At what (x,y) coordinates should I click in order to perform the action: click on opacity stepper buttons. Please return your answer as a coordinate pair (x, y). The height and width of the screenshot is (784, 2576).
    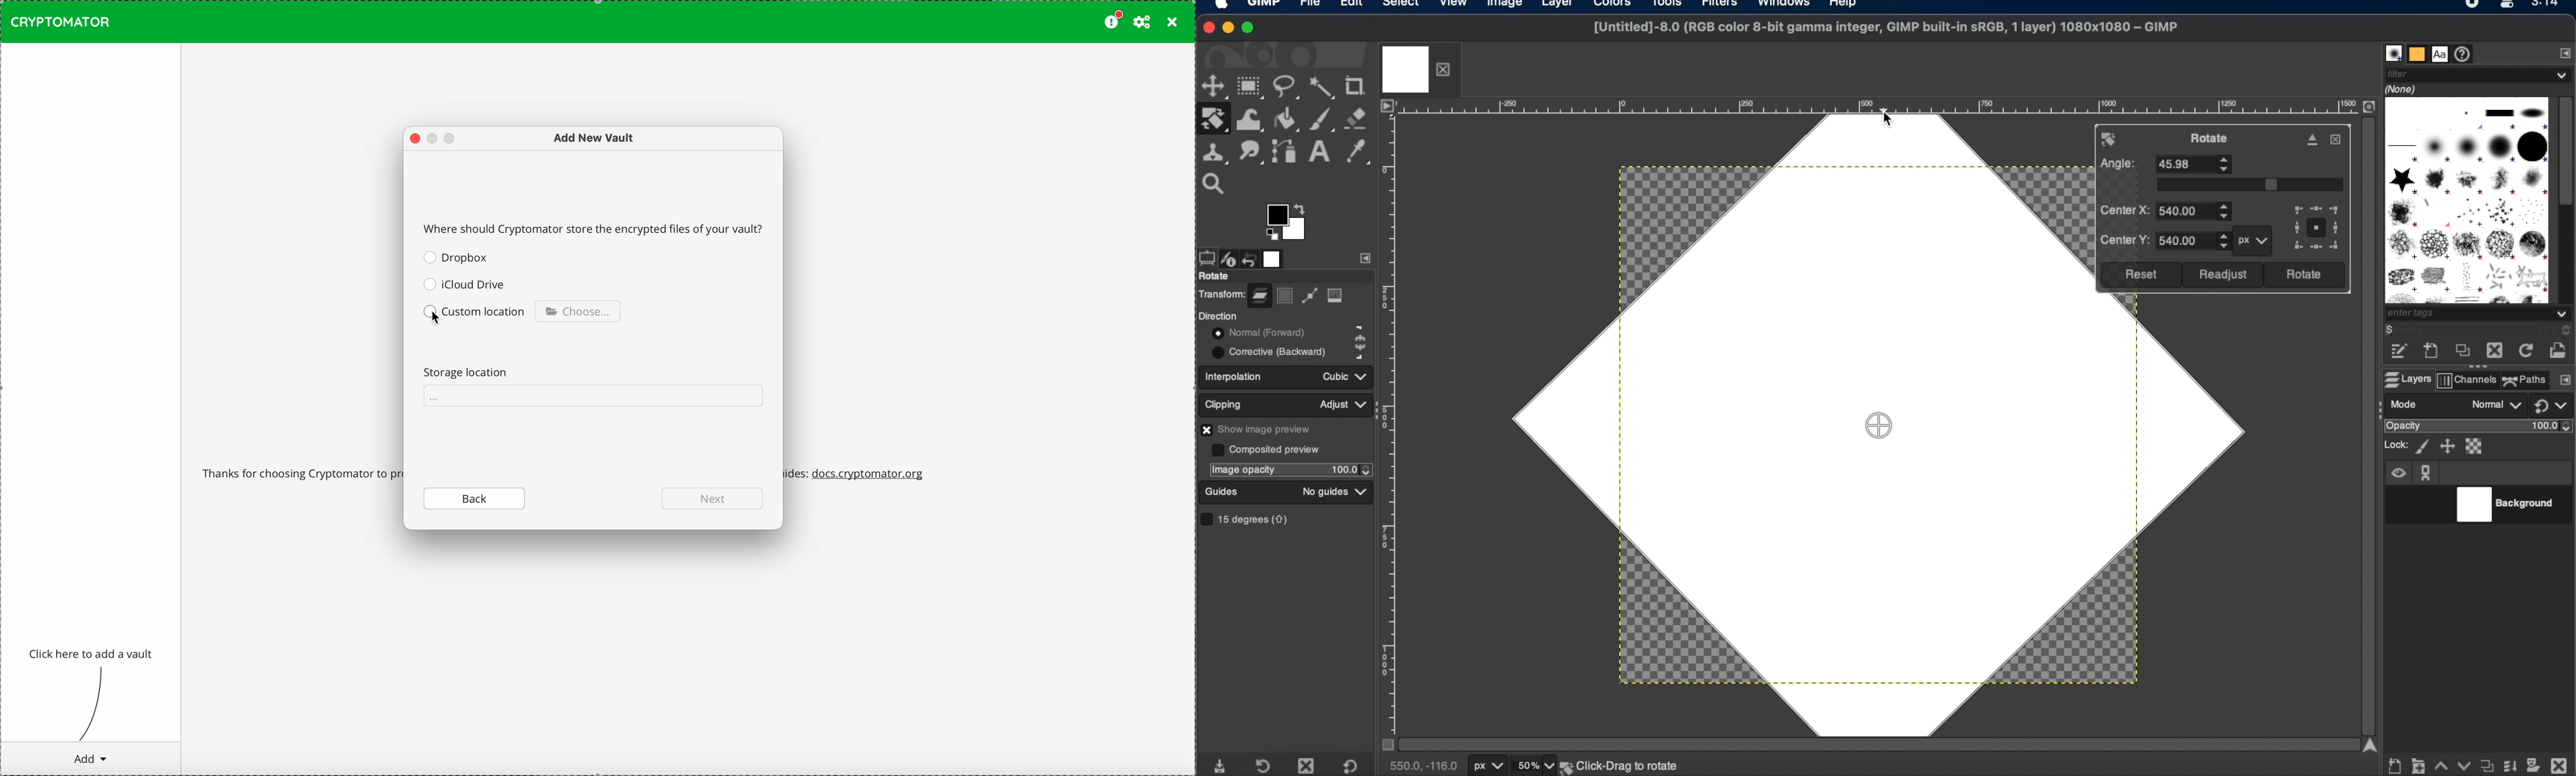
    Looking at the image, I should click on (1352, 469).